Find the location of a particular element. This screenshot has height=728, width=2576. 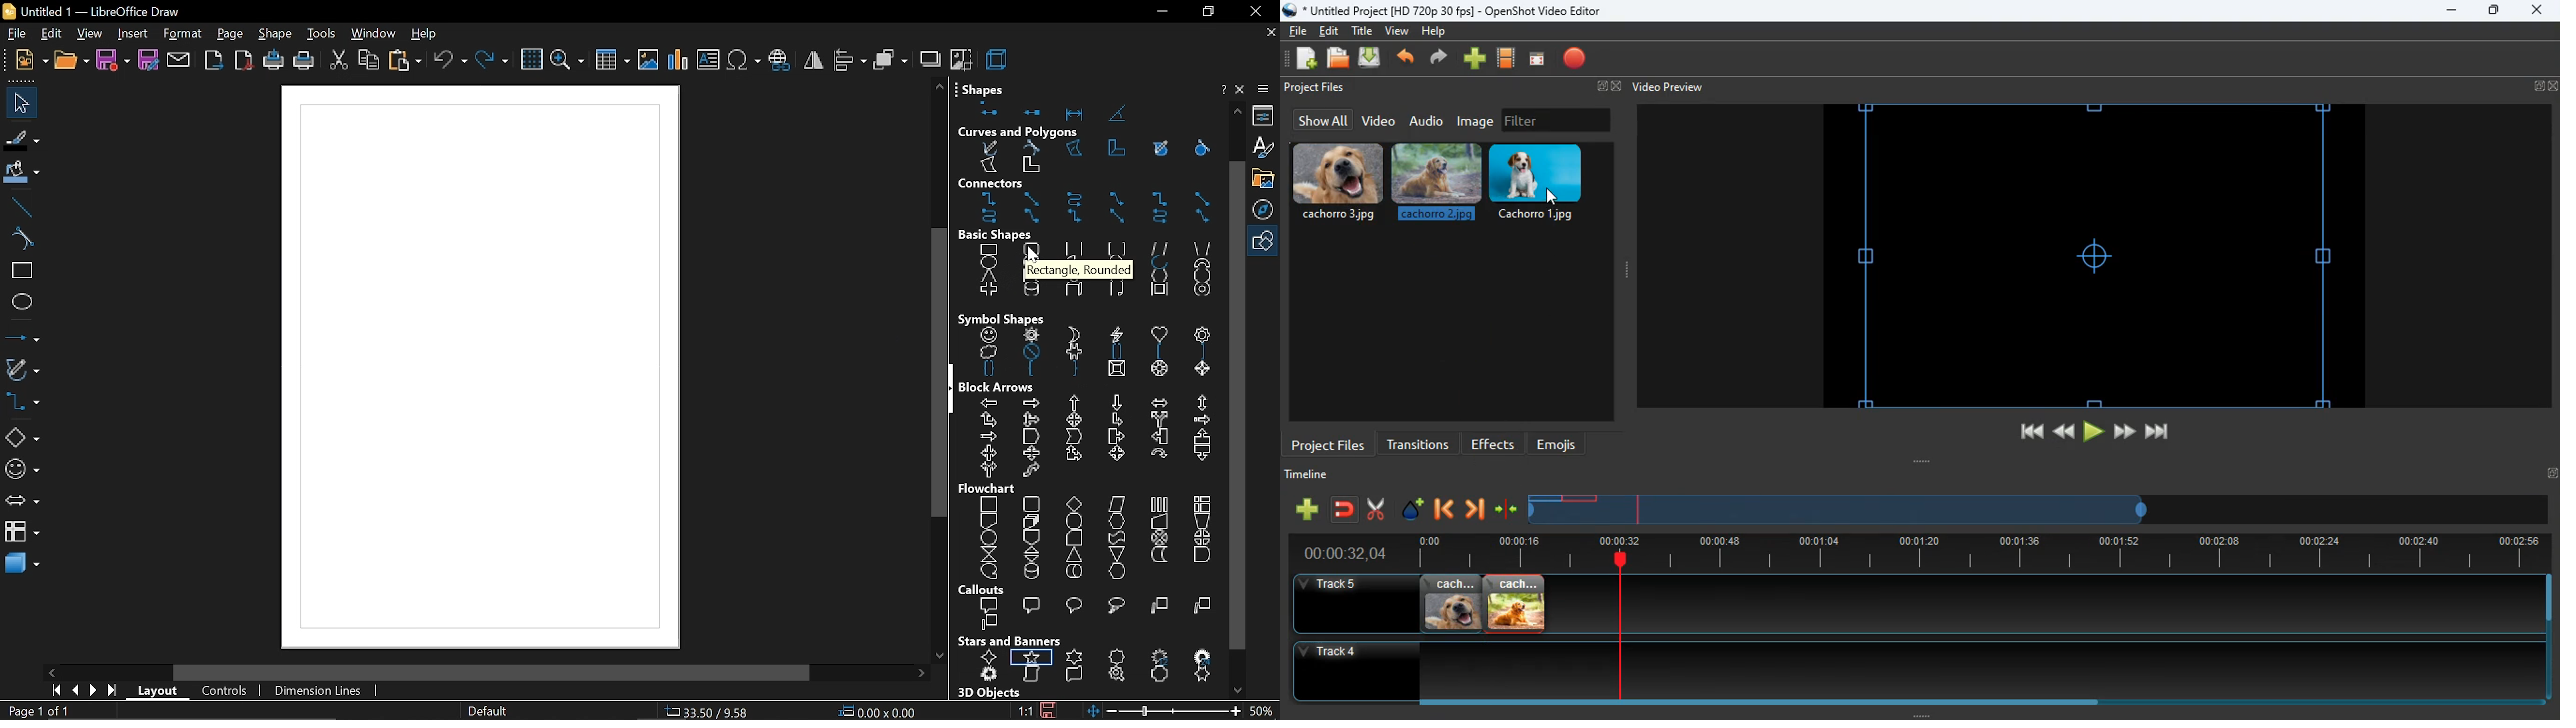

file is located at coordinates (15, 35).